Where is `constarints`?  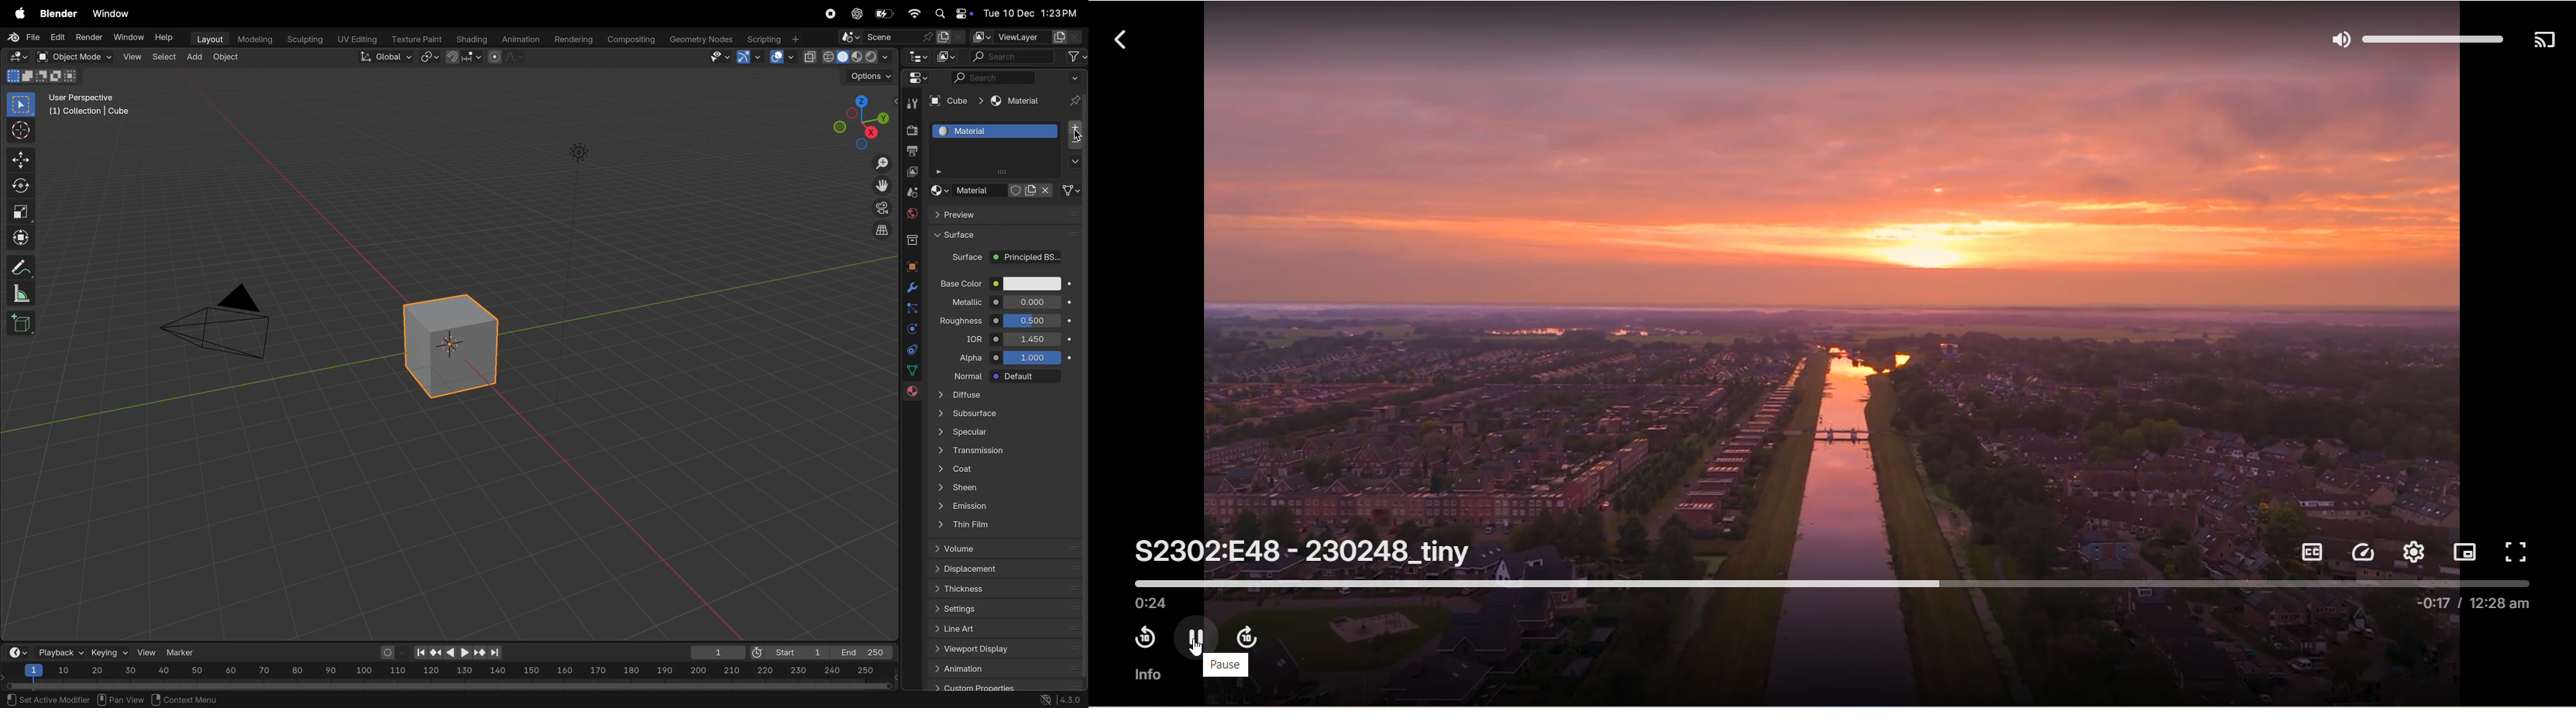
constarints is located at coordinates (912, 351).